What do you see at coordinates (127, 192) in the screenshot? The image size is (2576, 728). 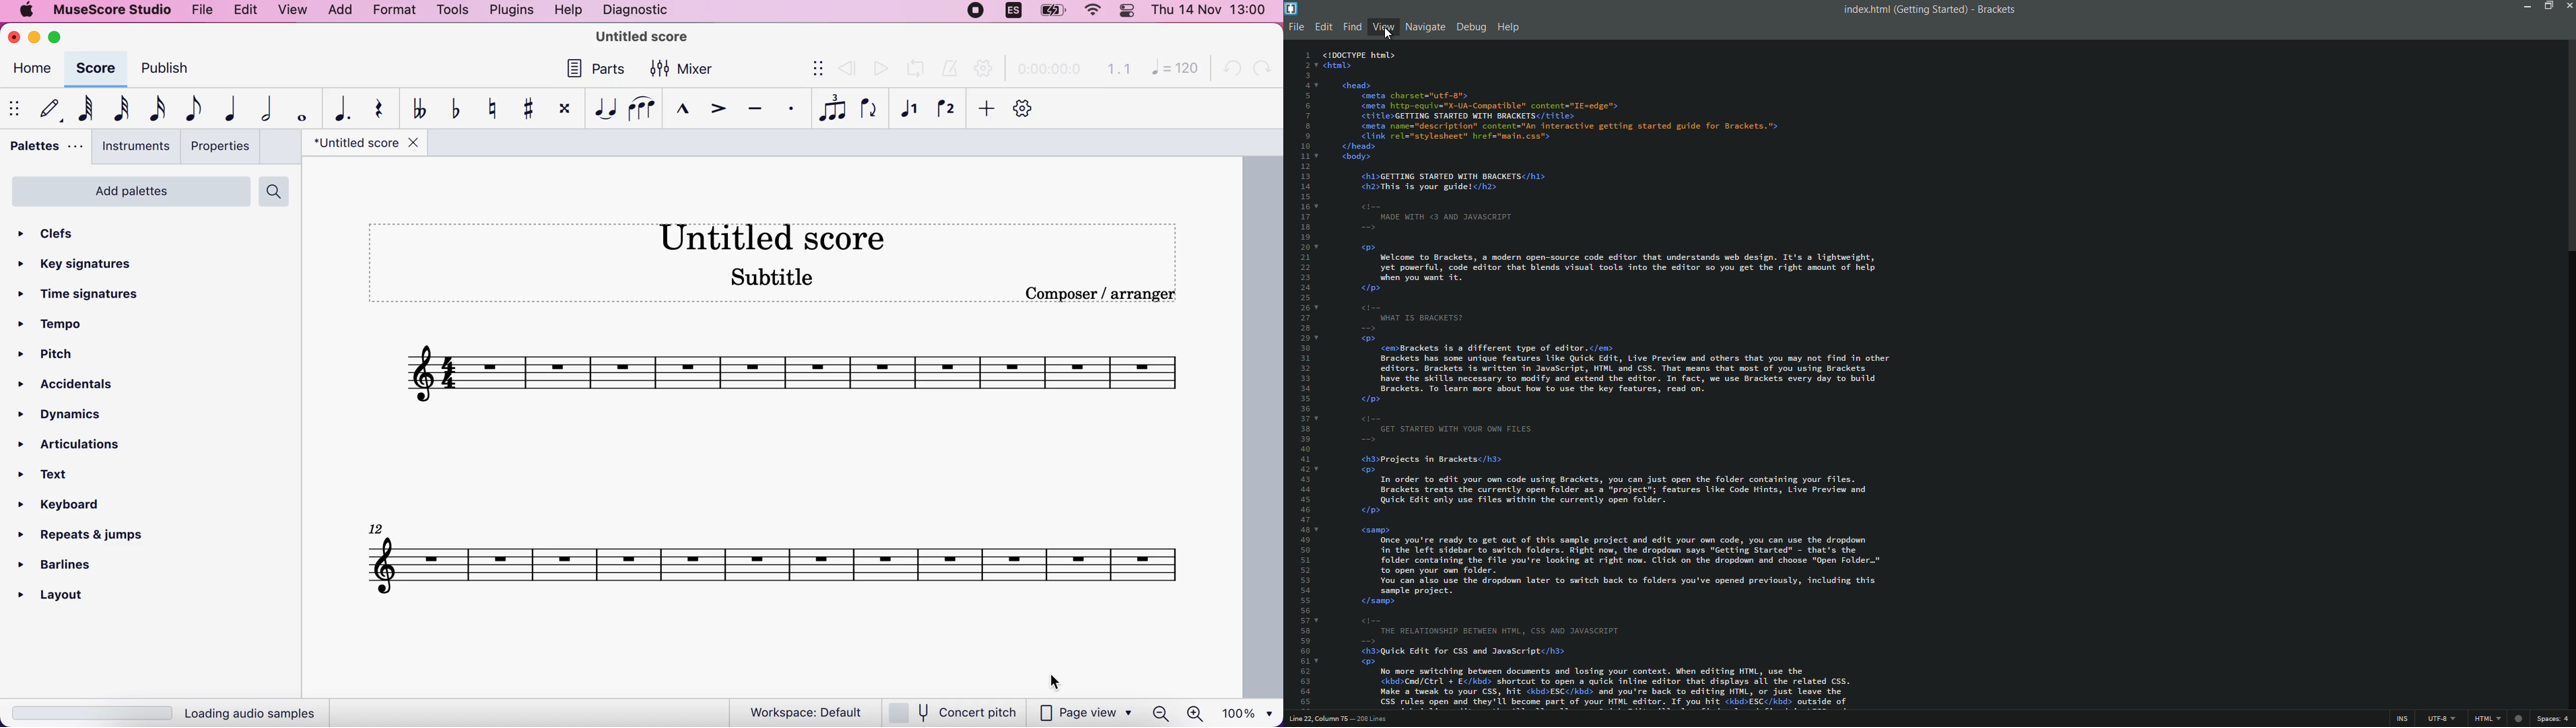 I see `add palettes` at bounding box center [127, 192].